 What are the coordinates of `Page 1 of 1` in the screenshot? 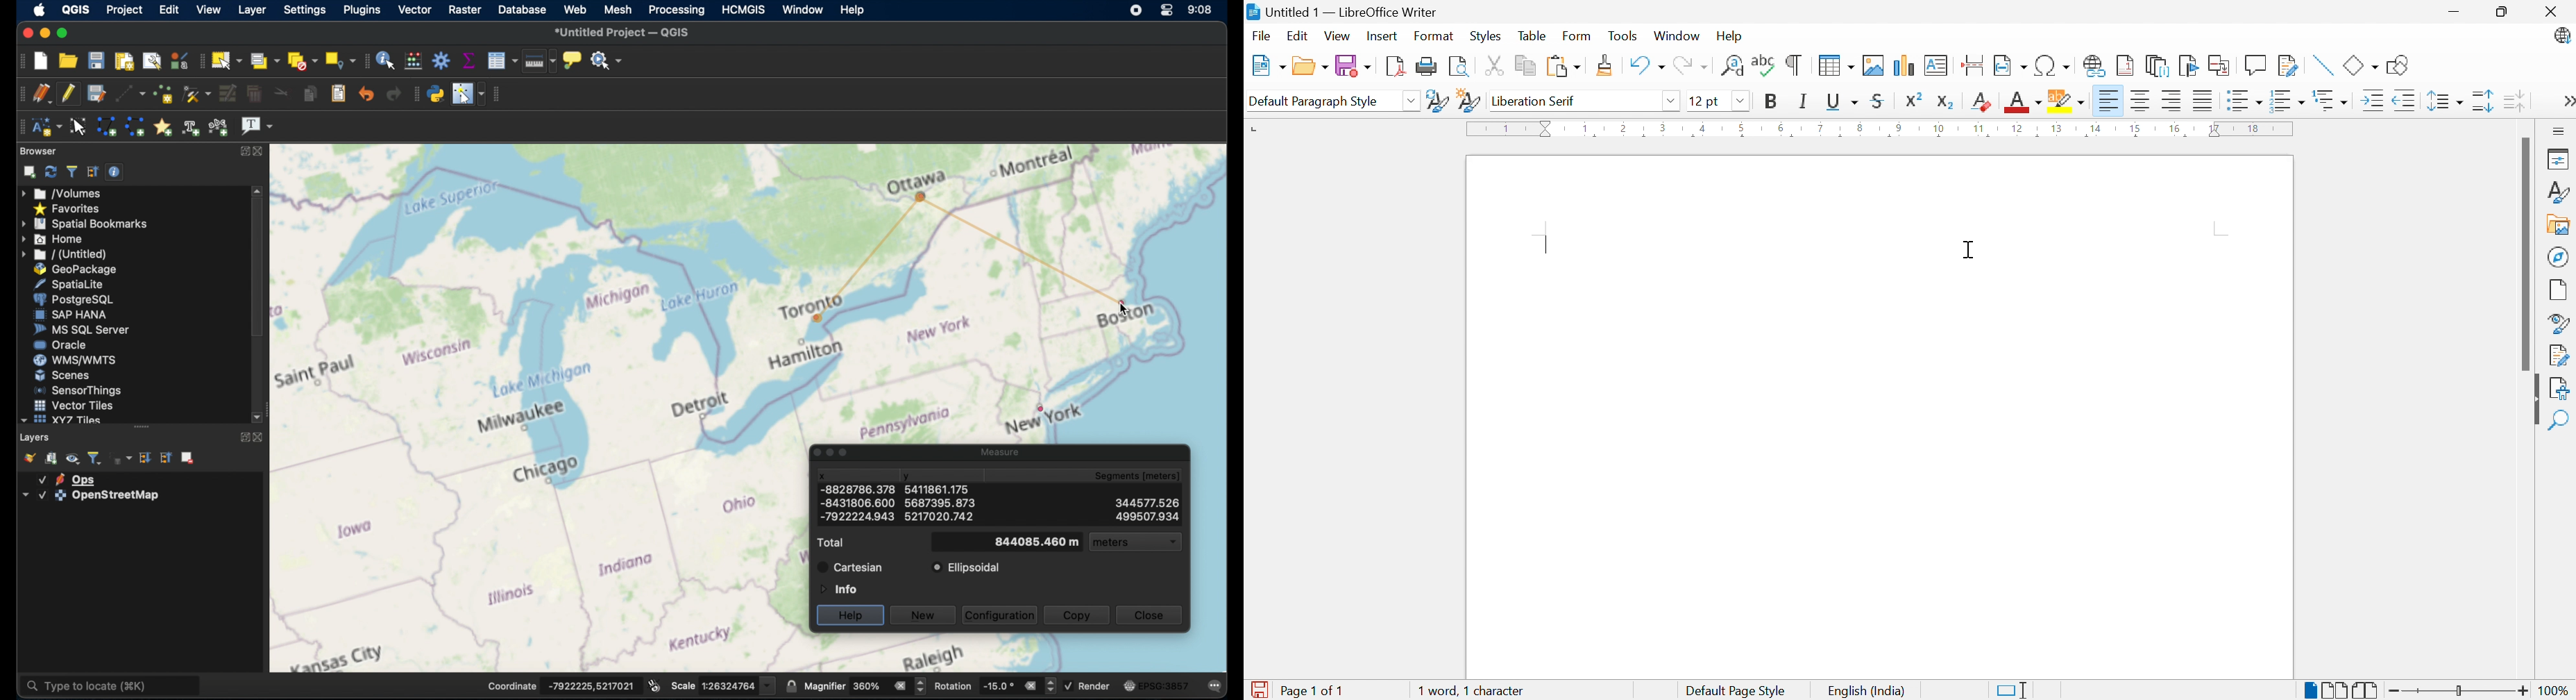 It's located at (1316, 690).